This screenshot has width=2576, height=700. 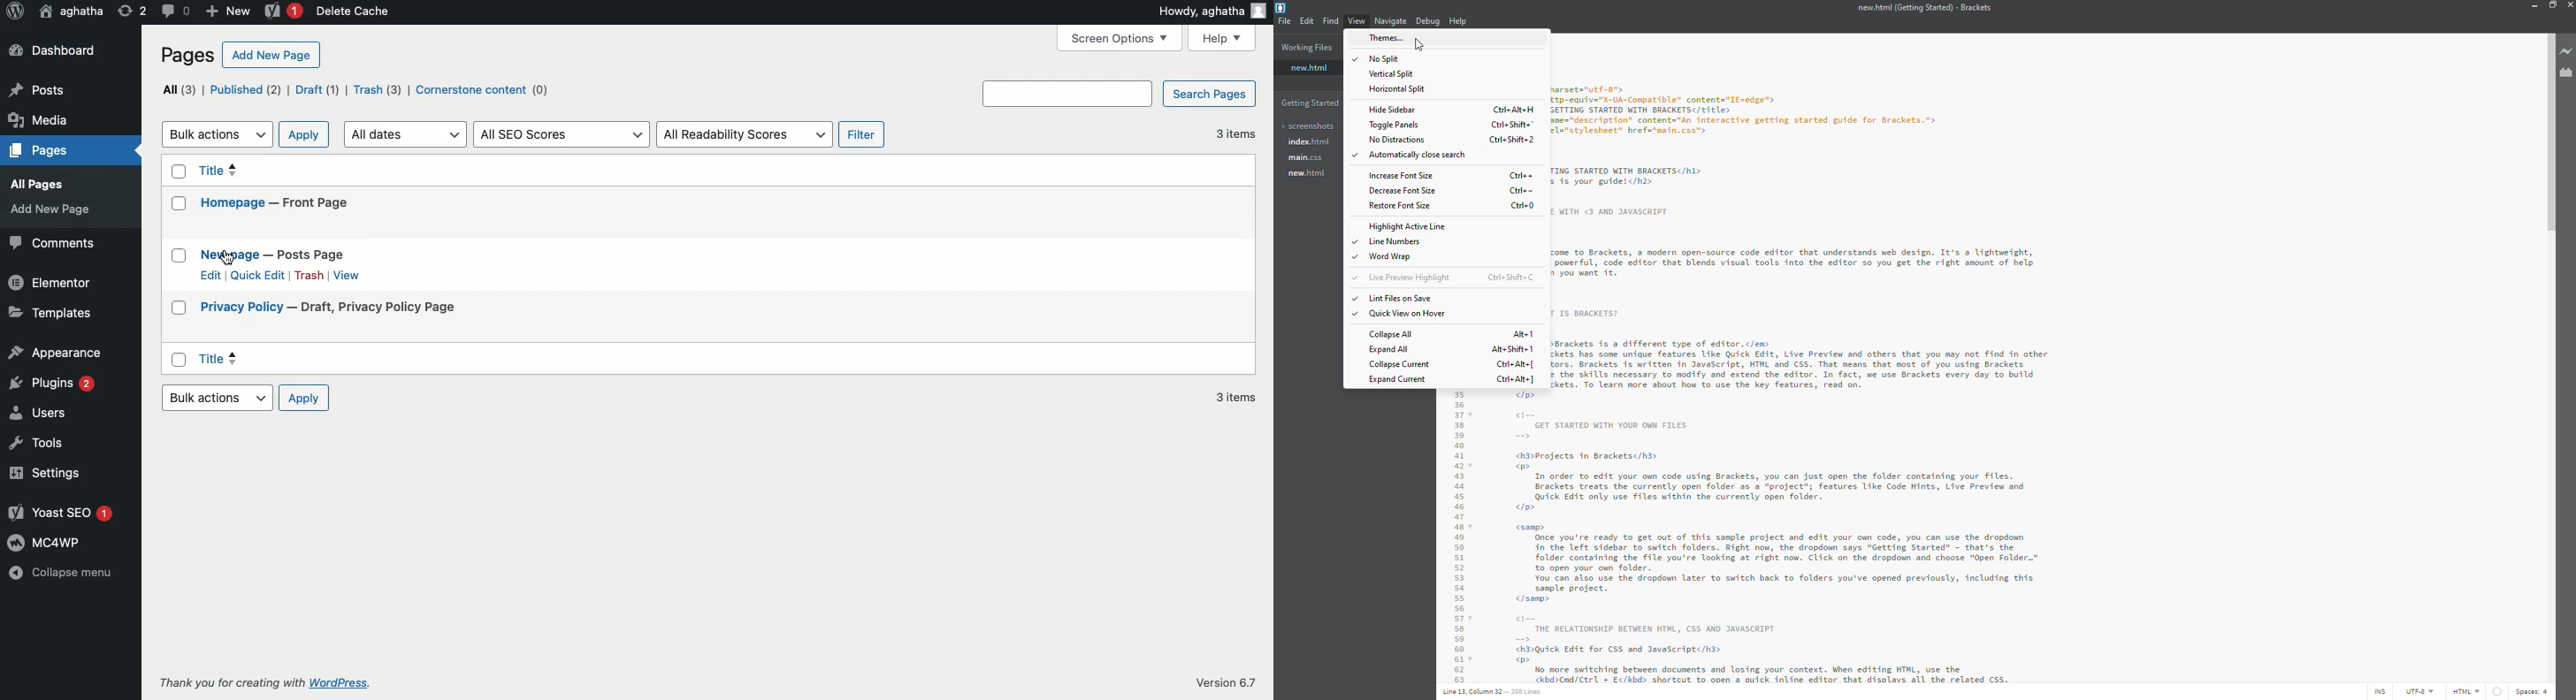 What do you see at coordinates (1225, 681) in the screenshot?
I see `Version 6.7` at bounding box center [1225, 681].